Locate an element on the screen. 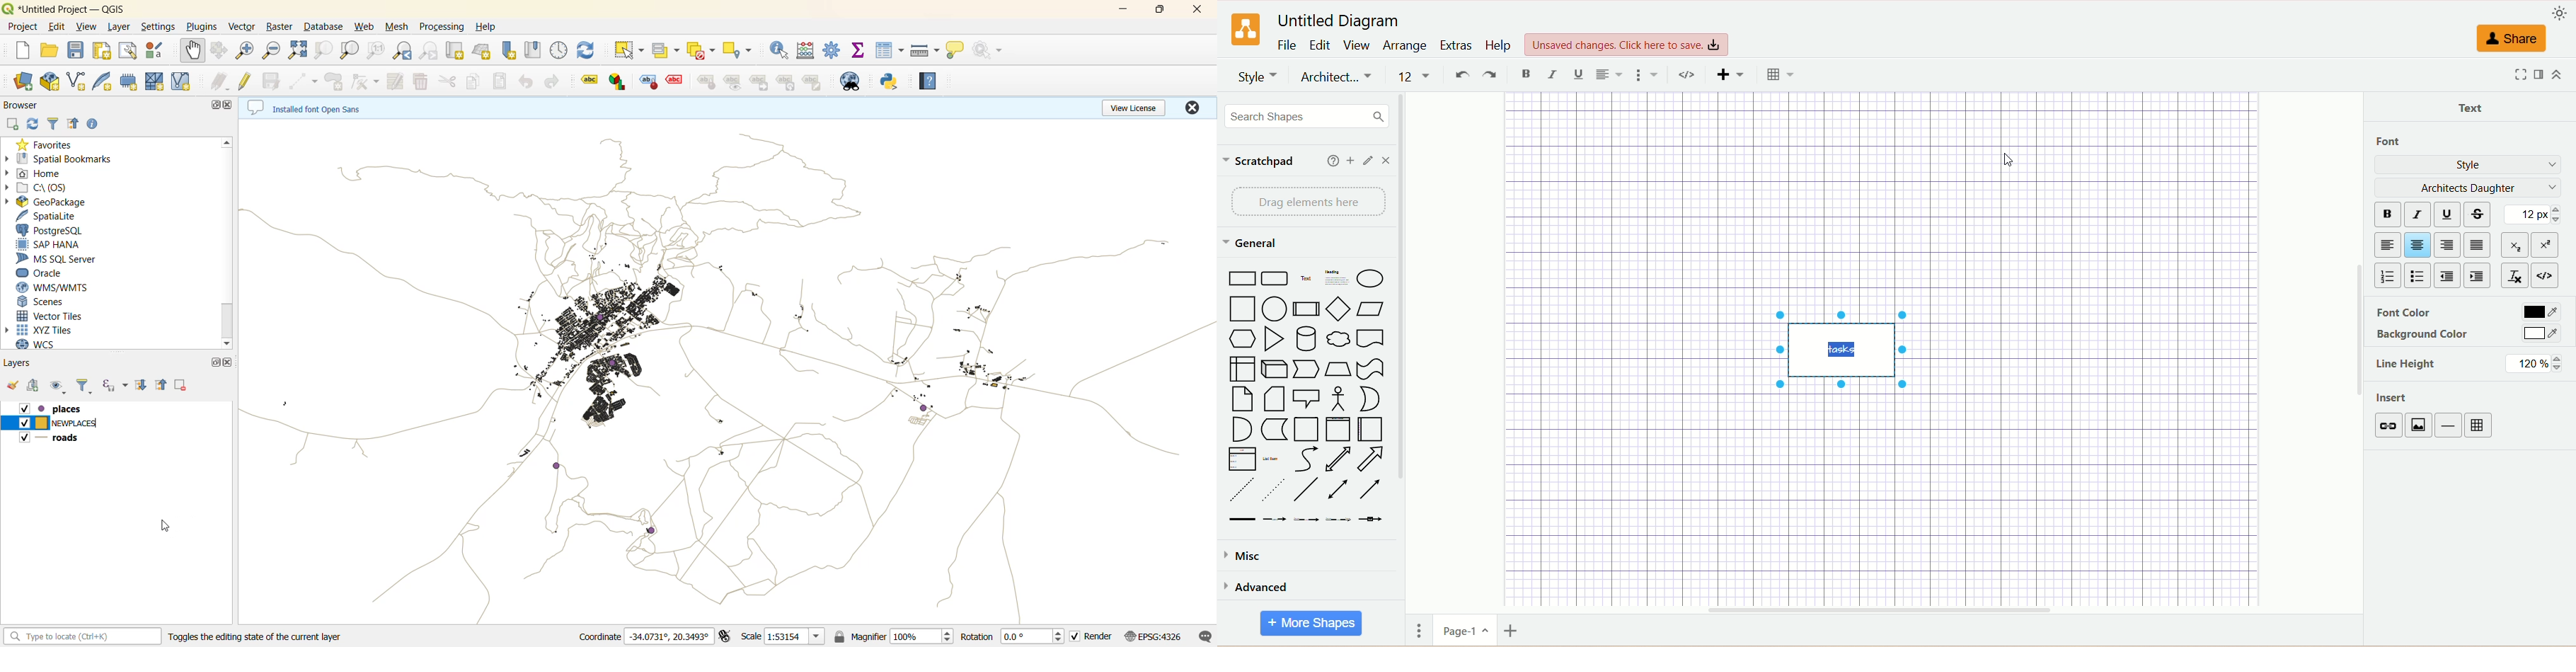 The image size is (2576, 672). statistical summary is located at coordinates (859, 52).